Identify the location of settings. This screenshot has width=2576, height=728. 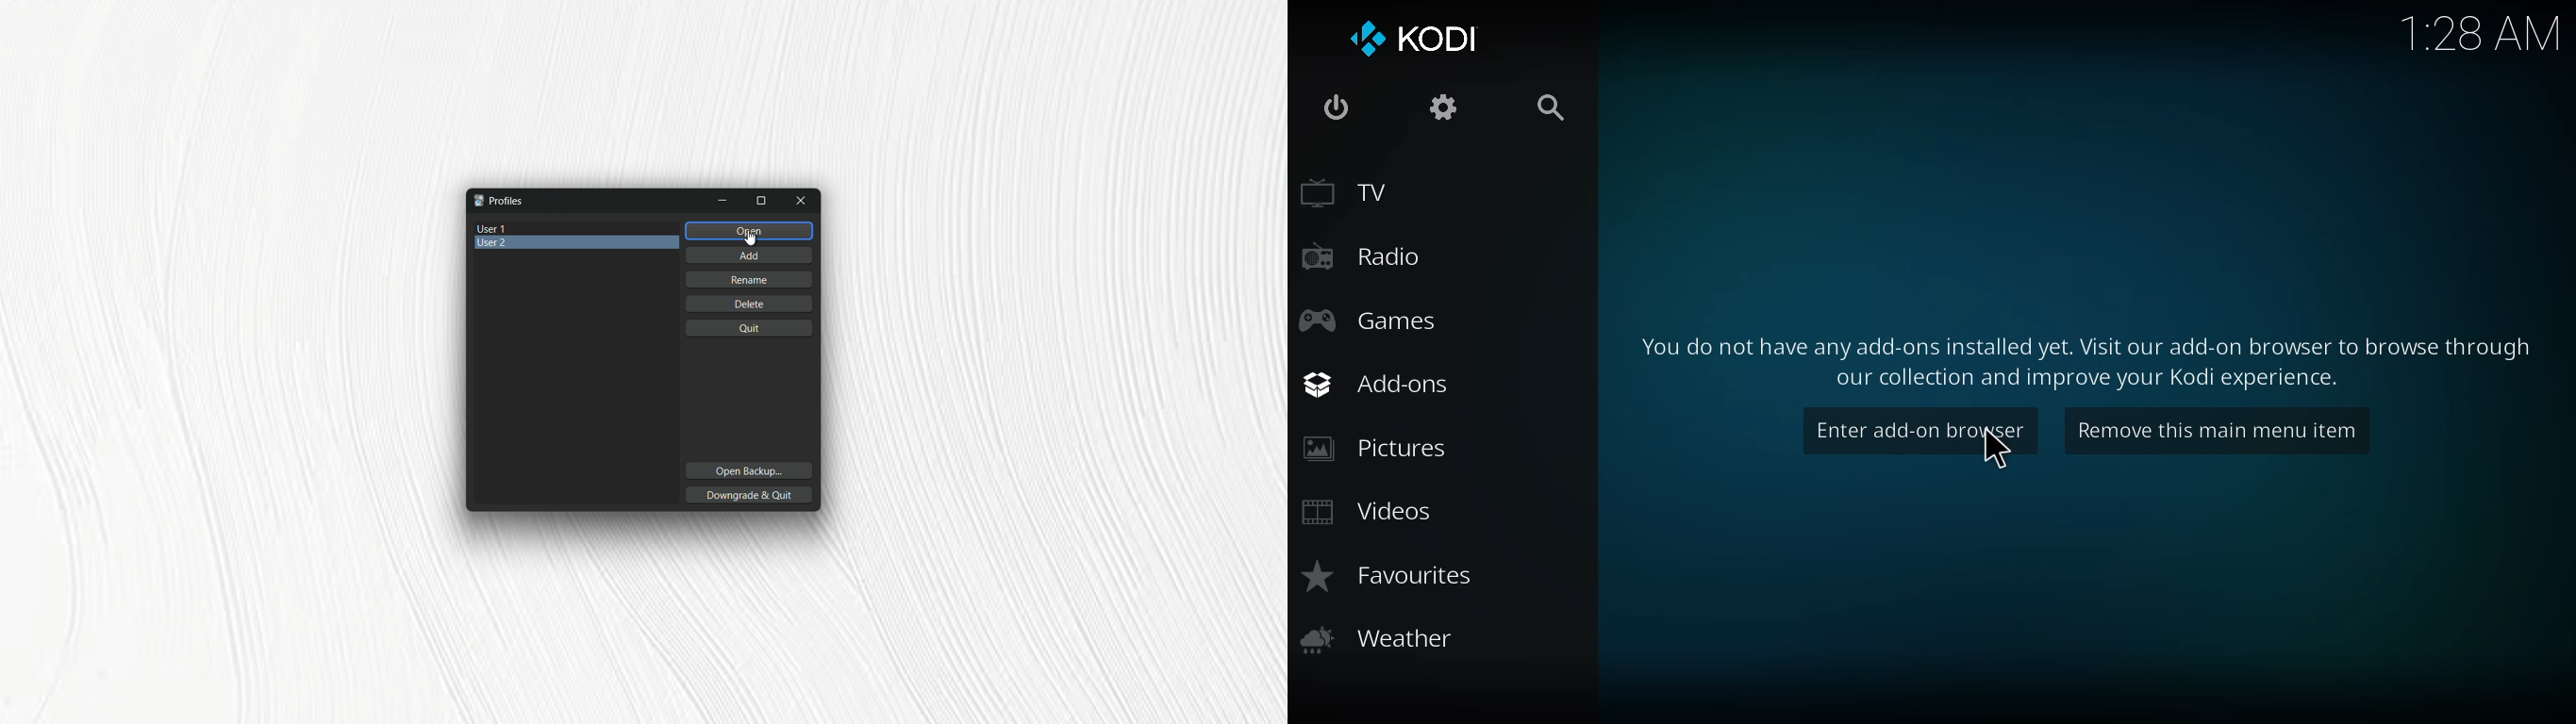
(1448, 107).